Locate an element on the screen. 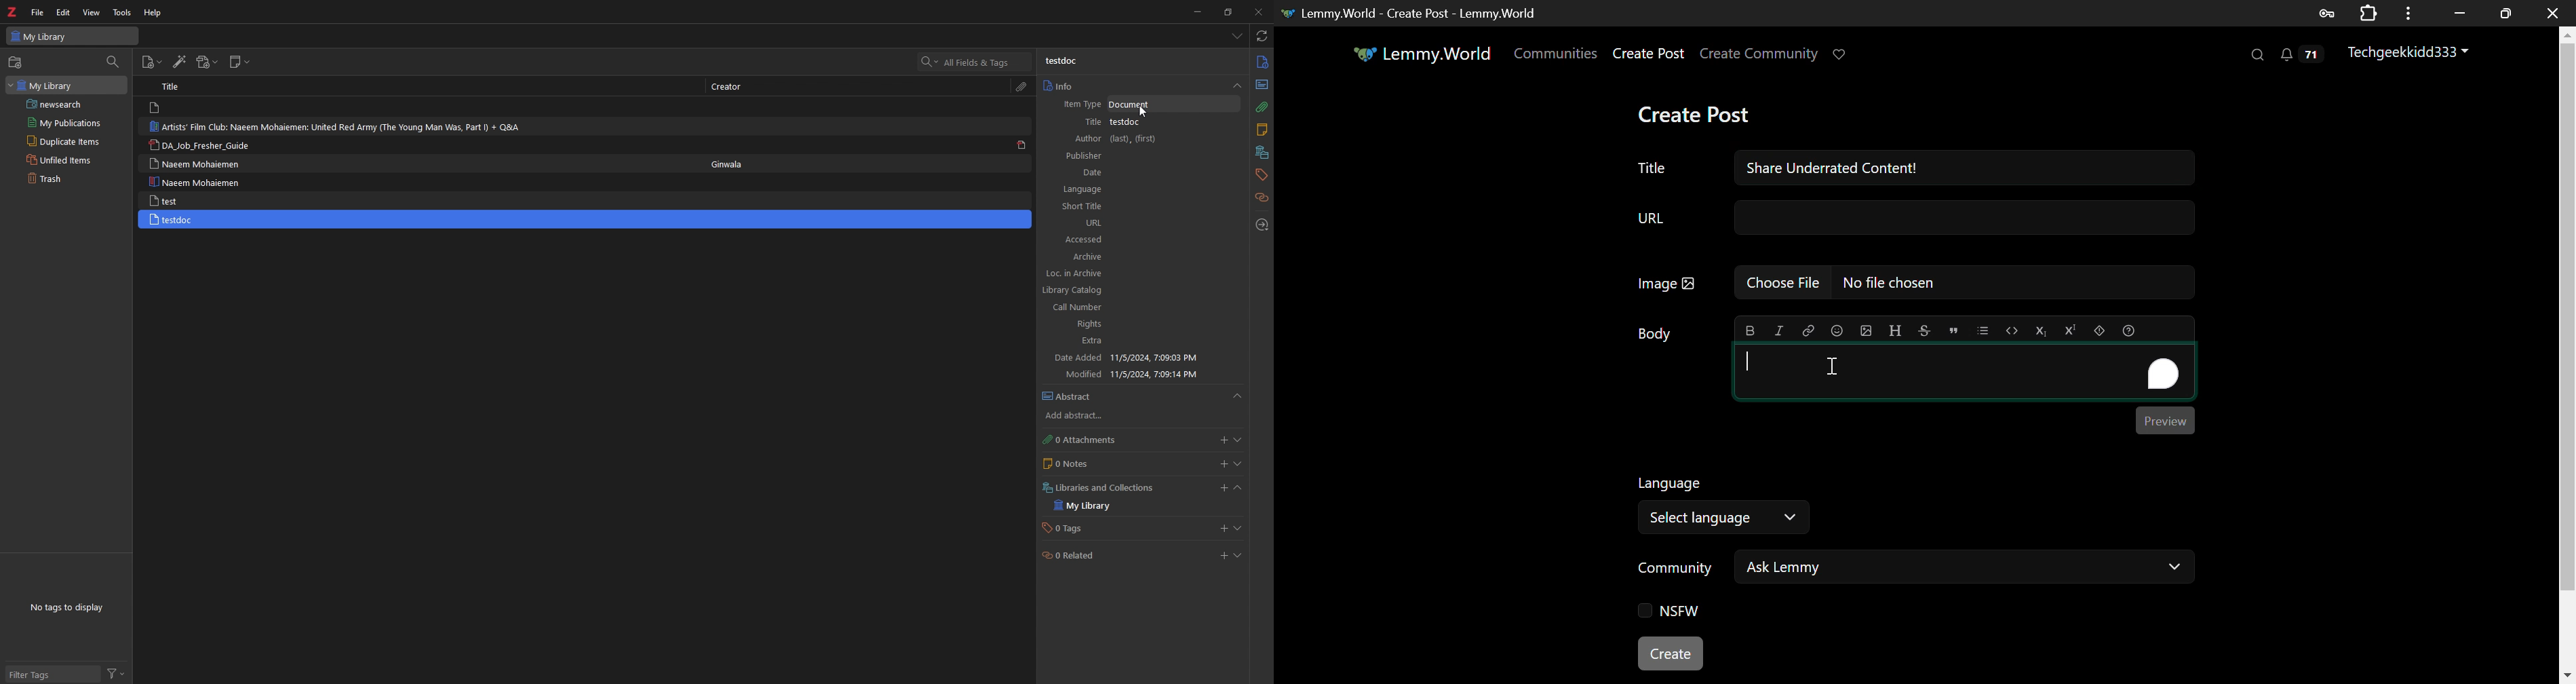 The height and width of the screenshot is (700, 2576). Create Post is located at coordinates (1671, 651).